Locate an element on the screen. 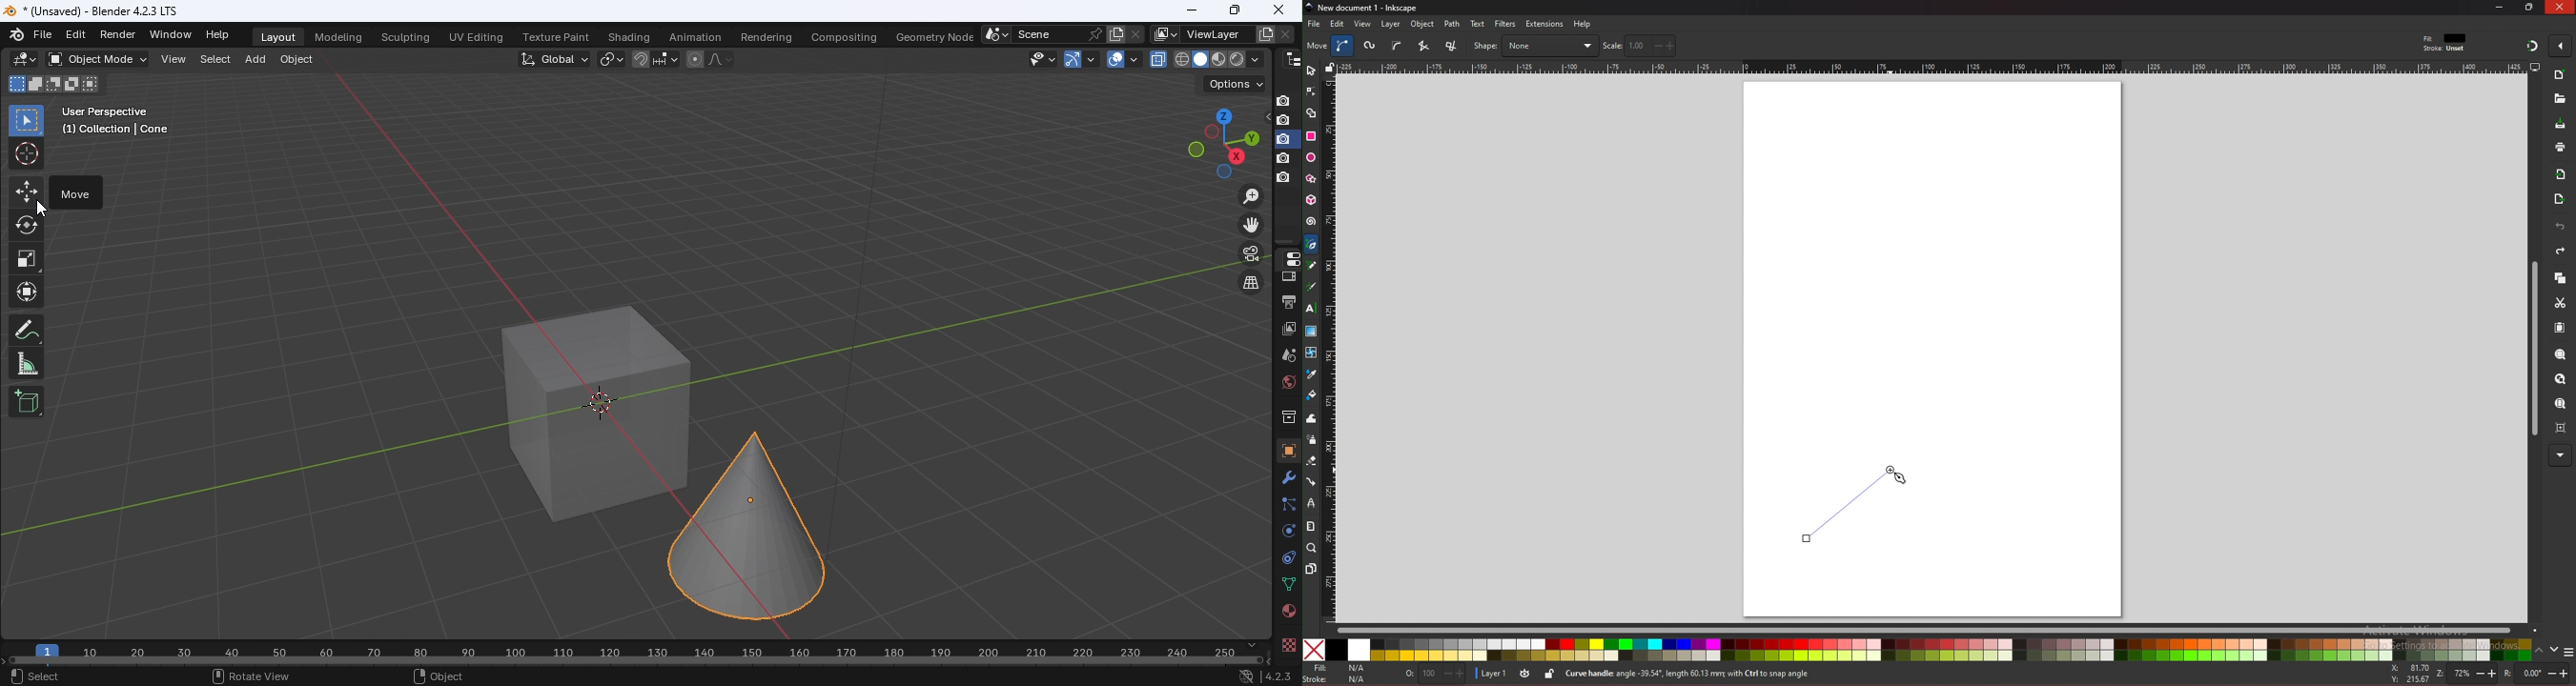 The height and width of the screenshot is (700, 2576). Add view layer is located at coordinates (1266, 32).